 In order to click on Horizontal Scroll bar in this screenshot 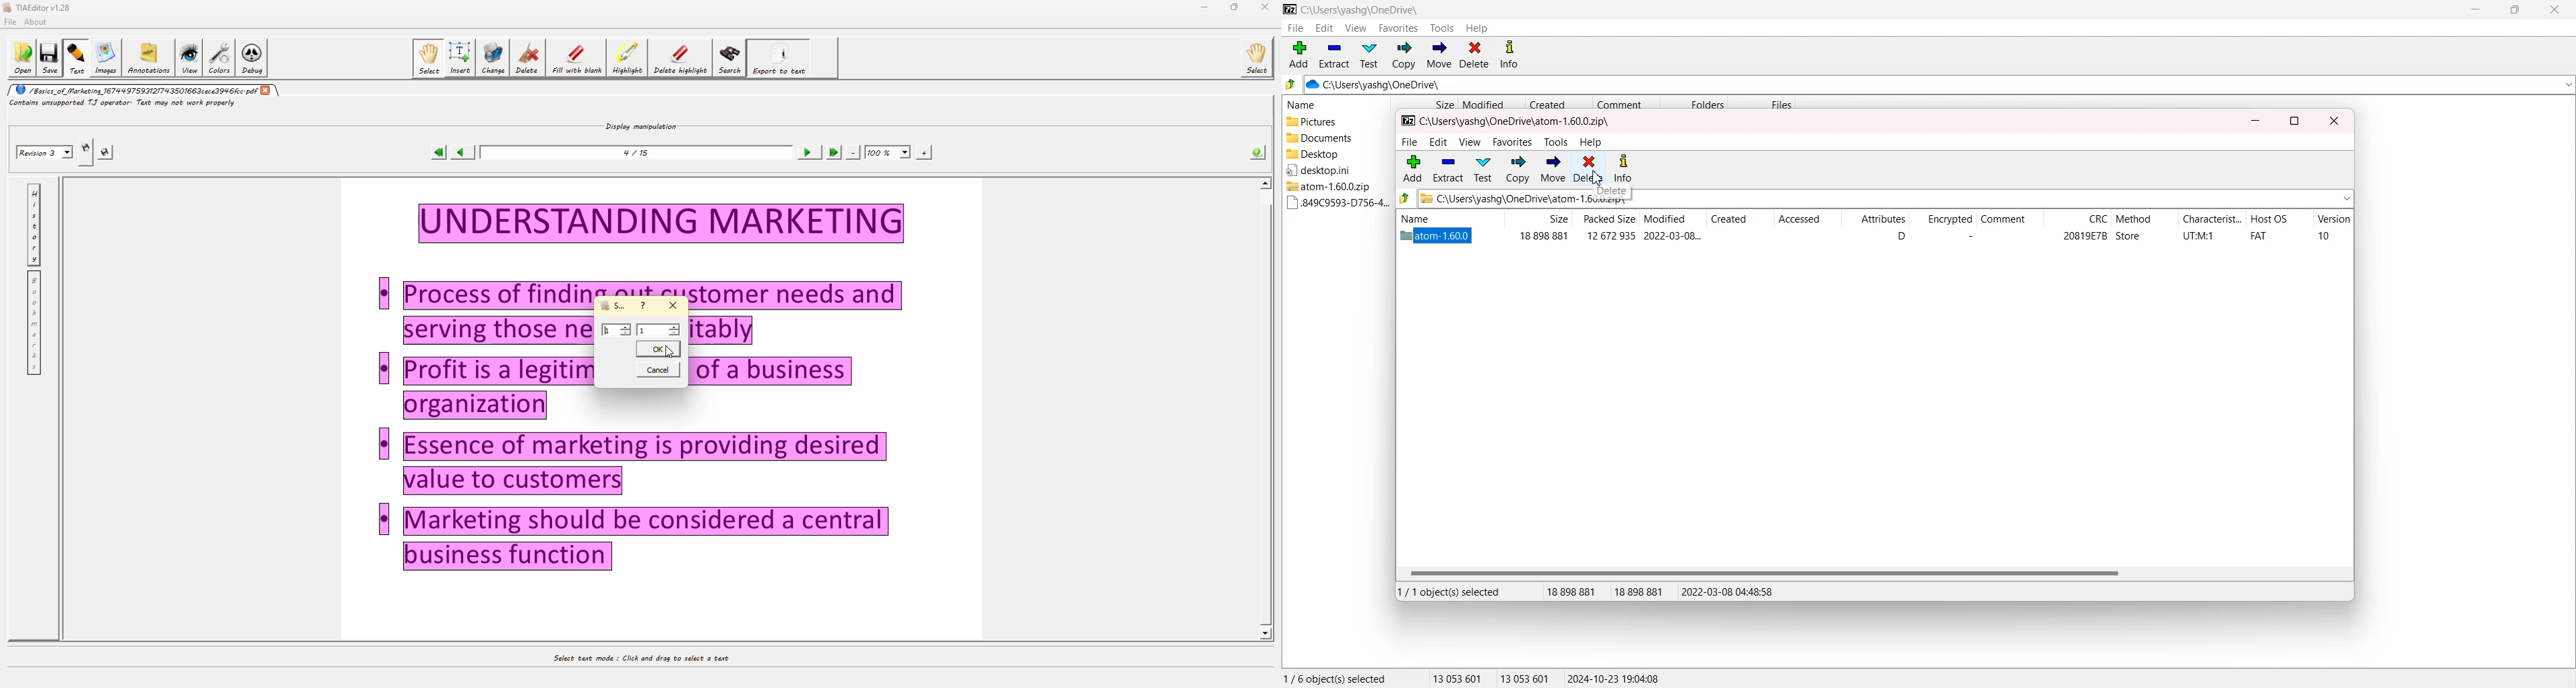, I will do `click(1874, 573)`.